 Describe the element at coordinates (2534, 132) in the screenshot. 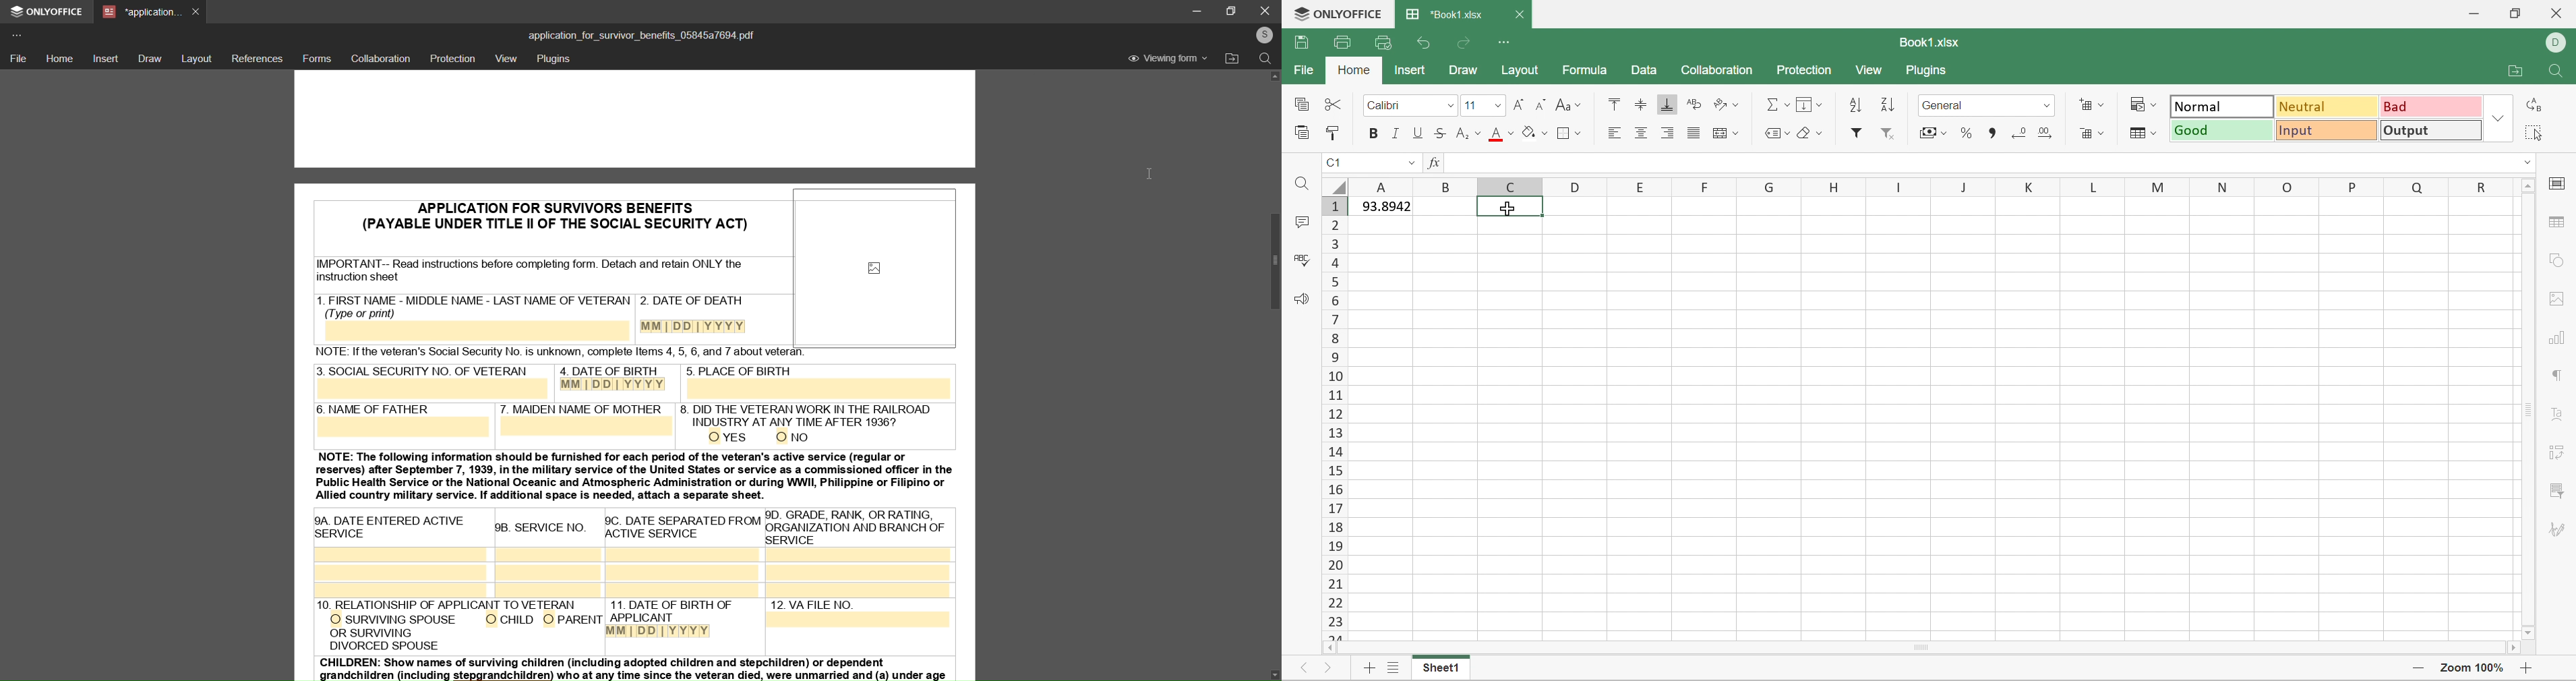

I see `Select all` at that location.